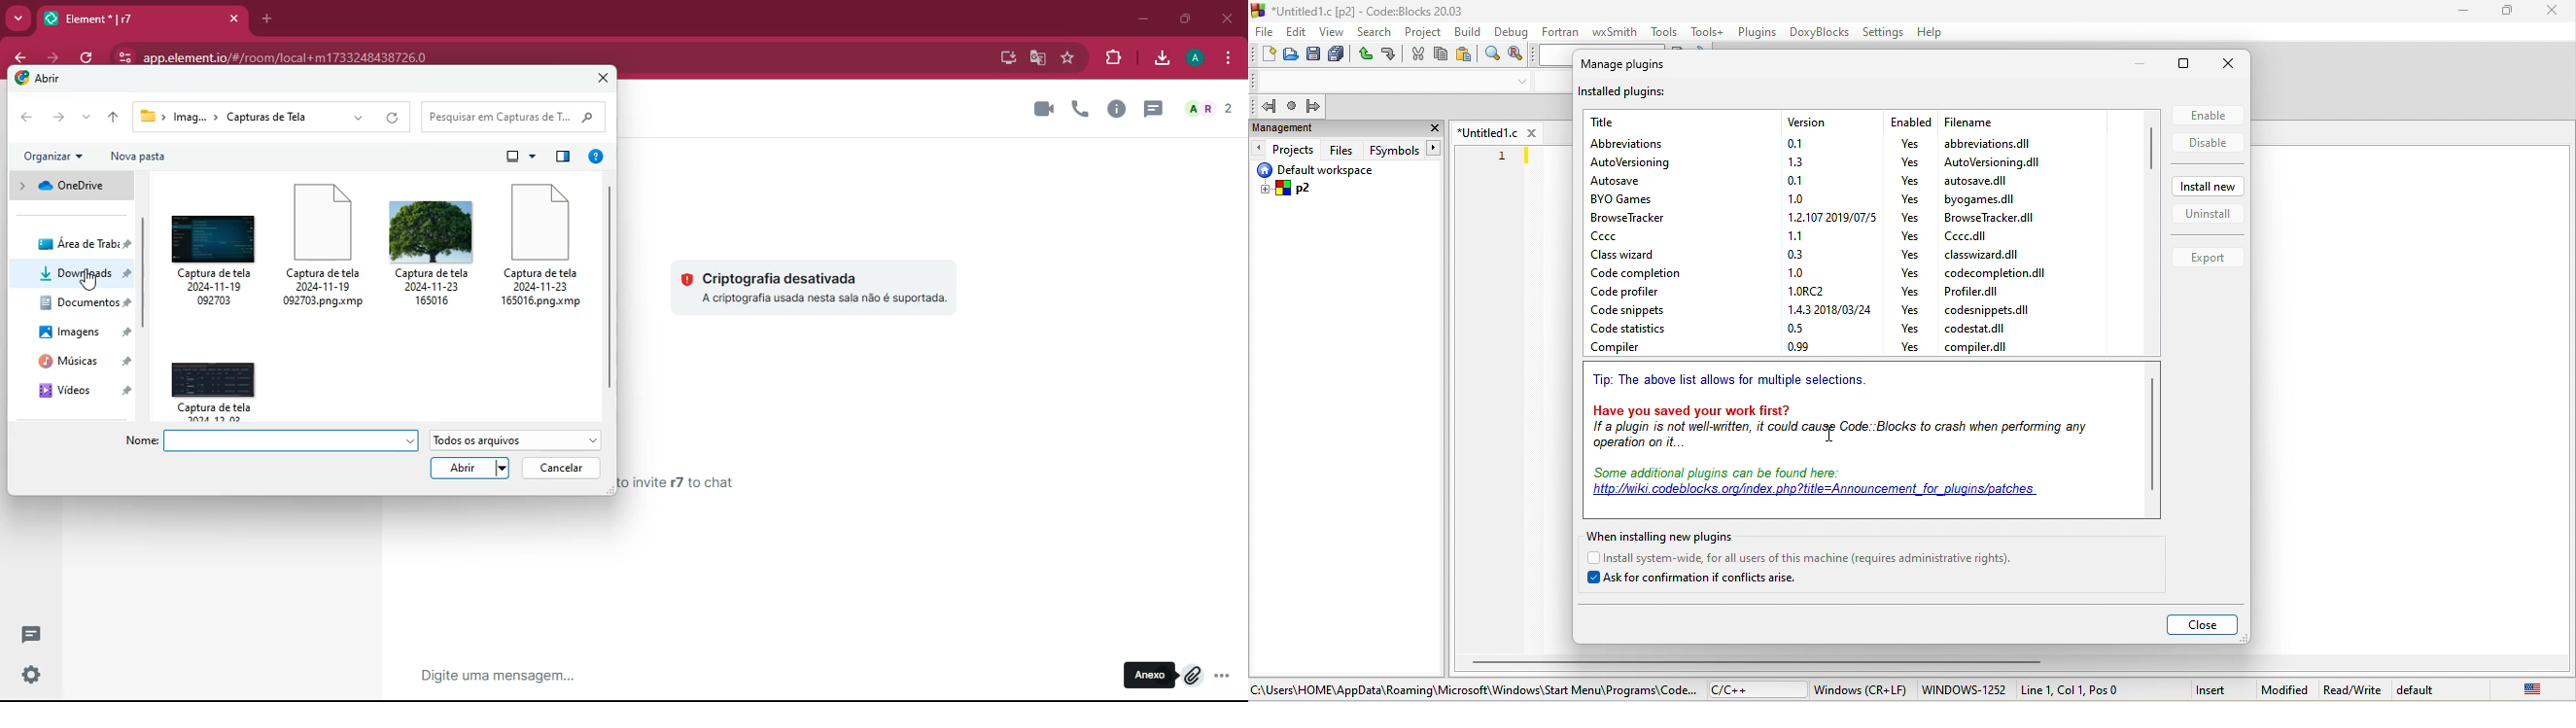 The image size is (2576, 728). Describe the element at coordinates (328, 52) in the screenshot. I see `app.element.io/#/room/local+m1733248438726.0` at that location.